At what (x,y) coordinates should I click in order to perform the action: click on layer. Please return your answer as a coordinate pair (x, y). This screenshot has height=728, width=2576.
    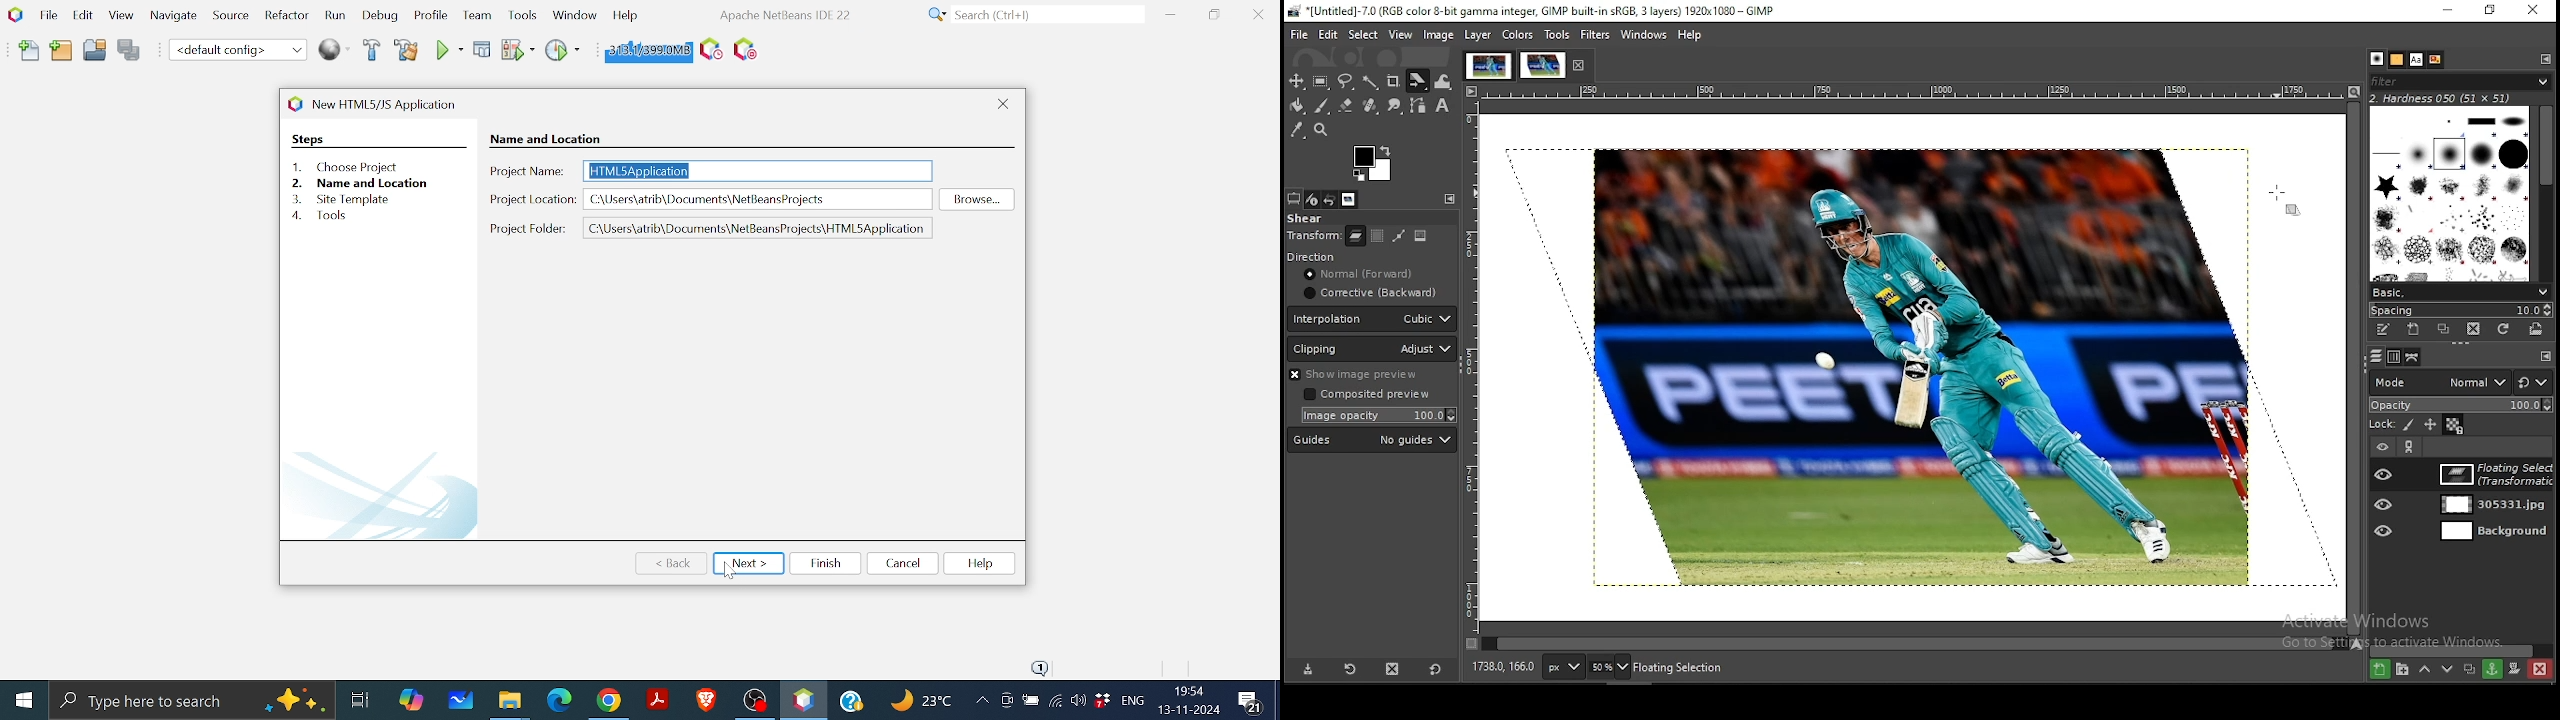
    Looking at the image, I should click on (1477, 35).